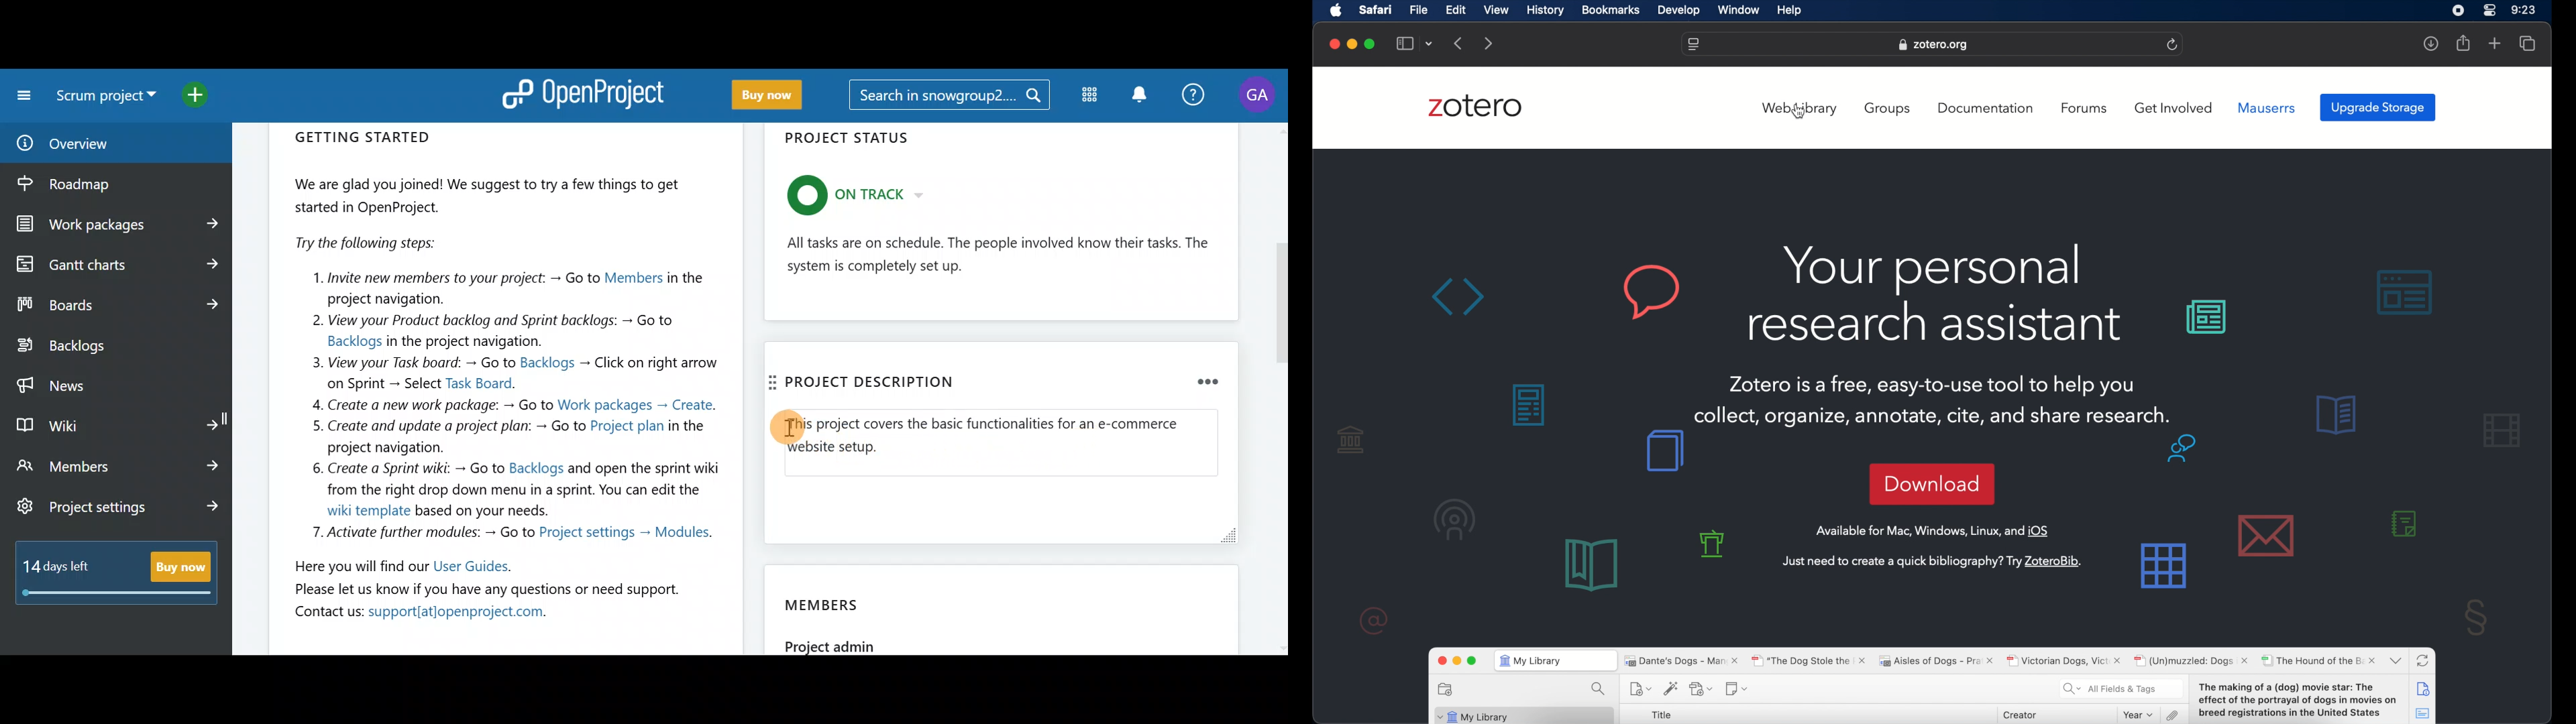 This screenshot has width=2576, height=728. I want to click on screen recorded, so click(2458, 9).